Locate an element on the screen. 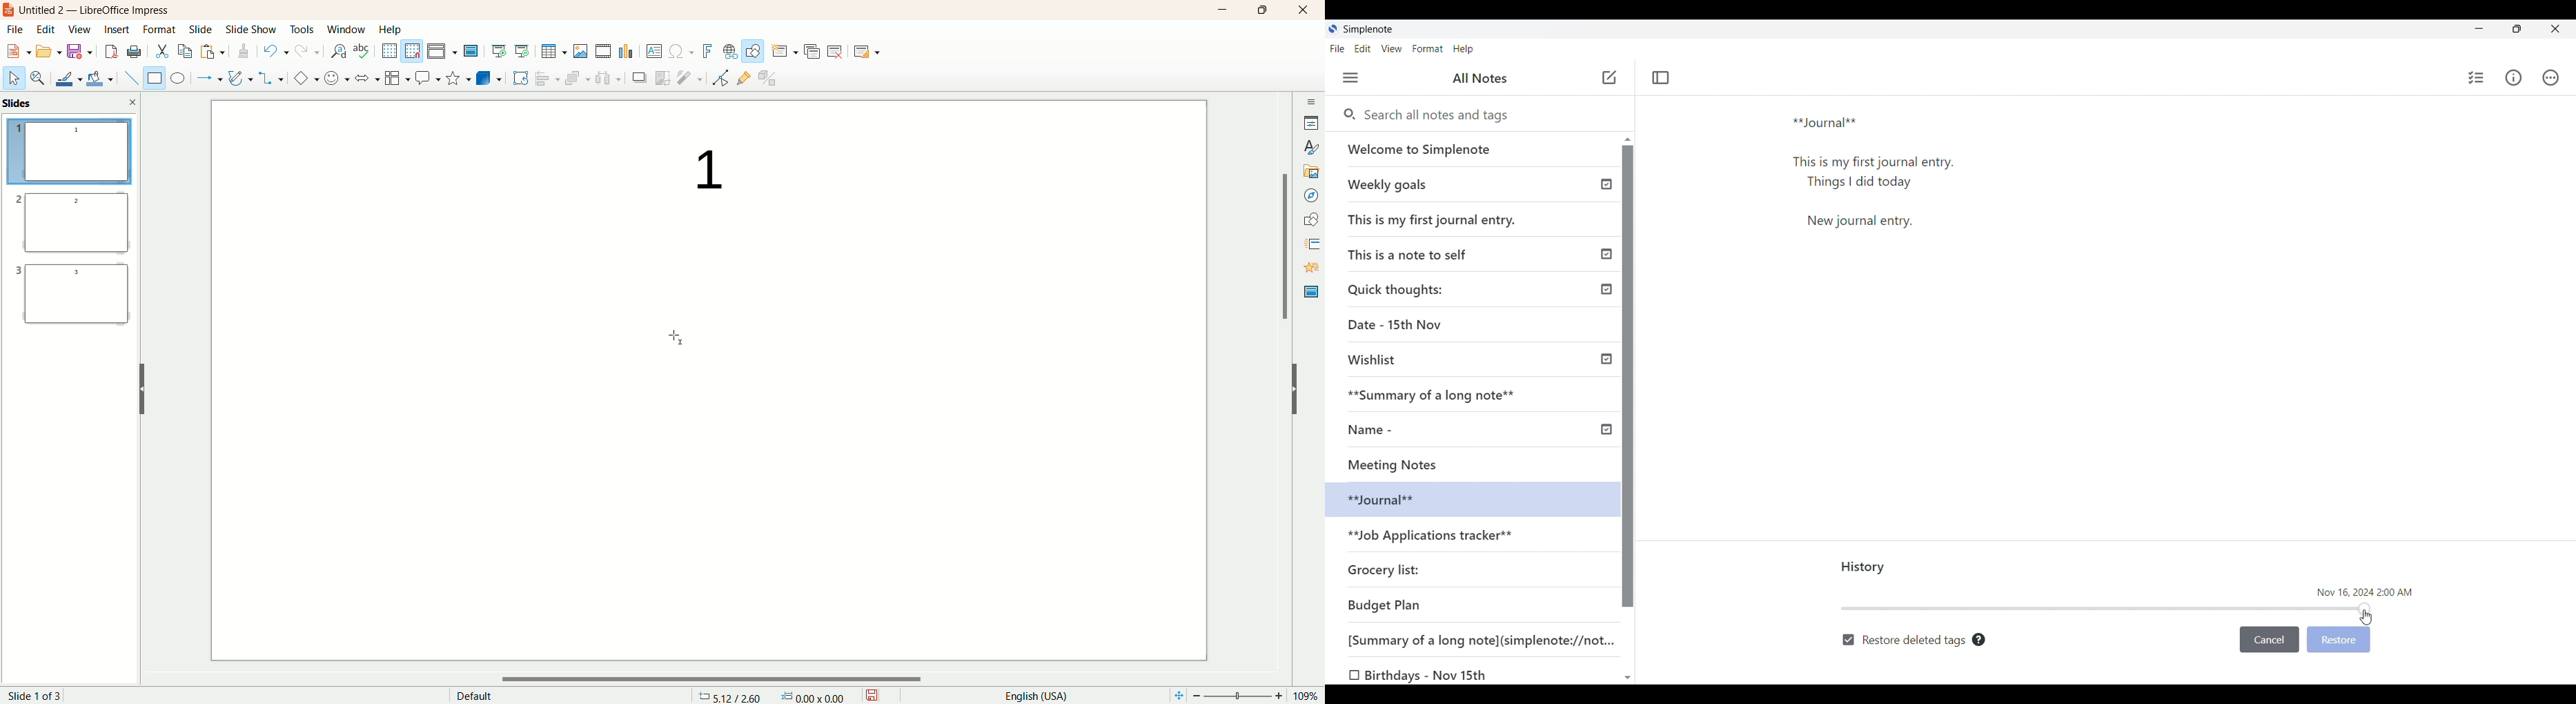 The width and height of the screenshot is (2576, 728). align is located at coordinates (546, 77).